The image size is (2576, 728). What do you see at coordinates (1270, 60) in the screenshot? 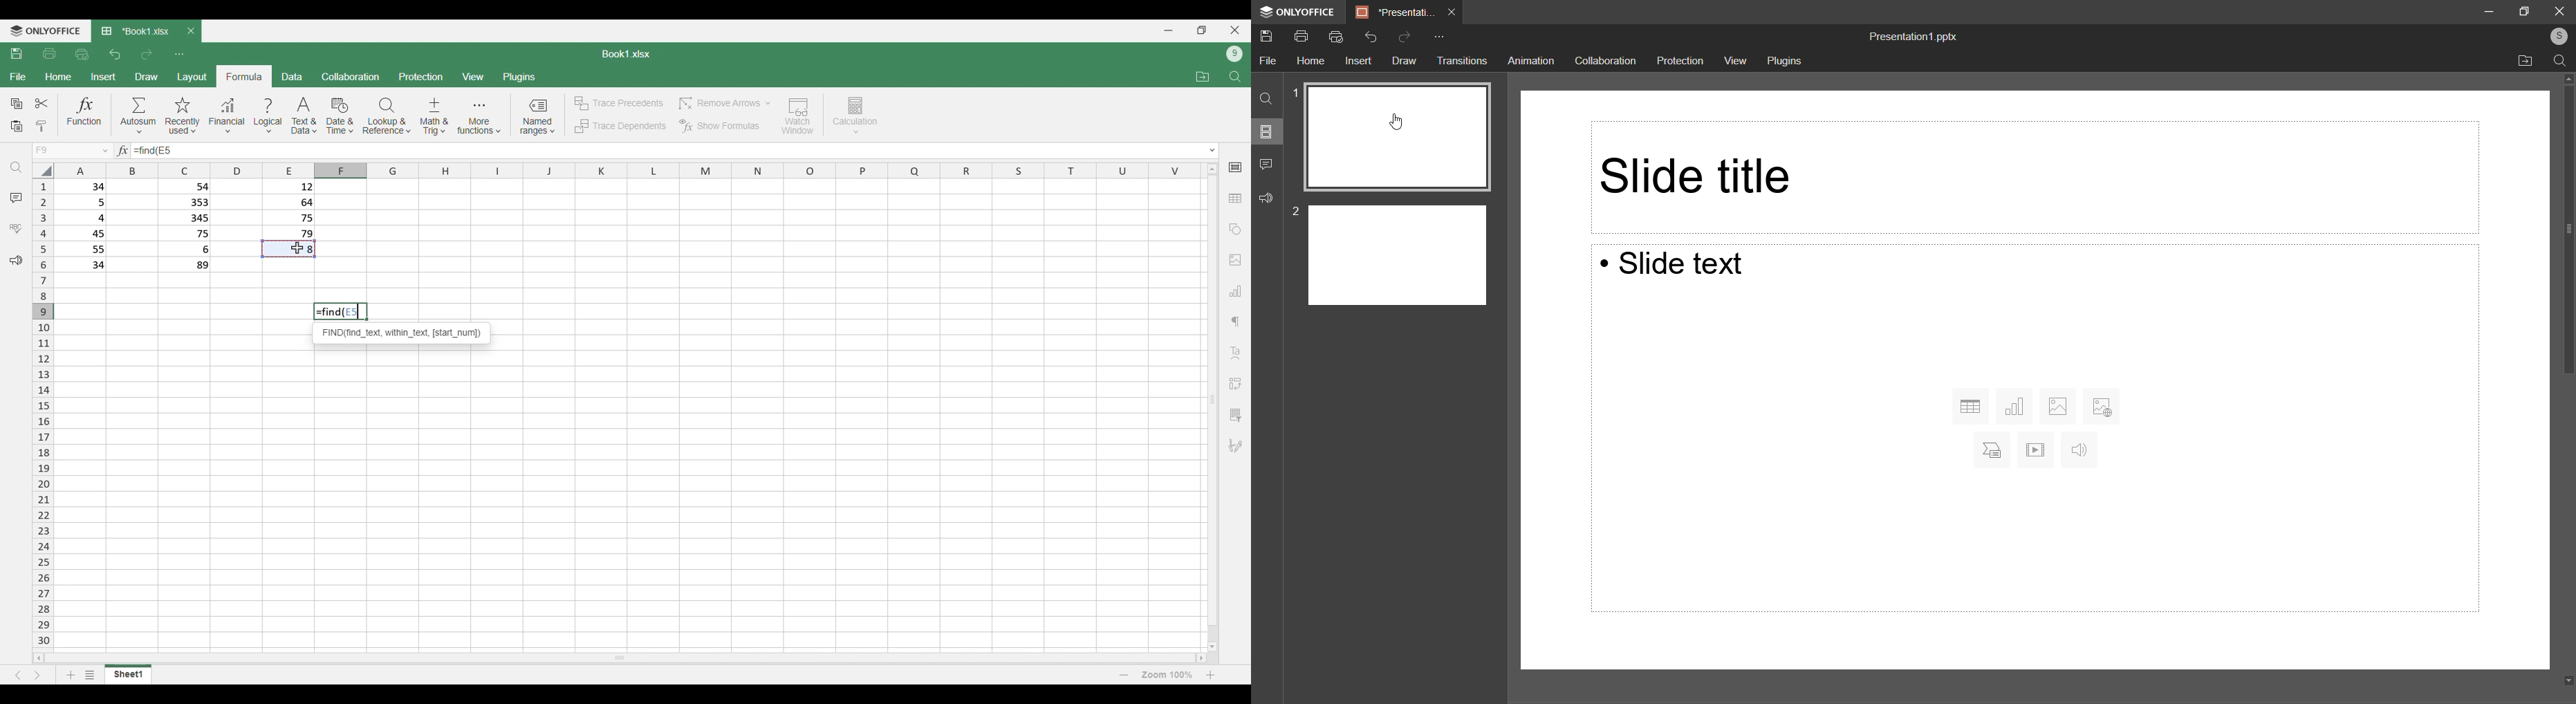
I see `File` at bounding box center [1270, 60].